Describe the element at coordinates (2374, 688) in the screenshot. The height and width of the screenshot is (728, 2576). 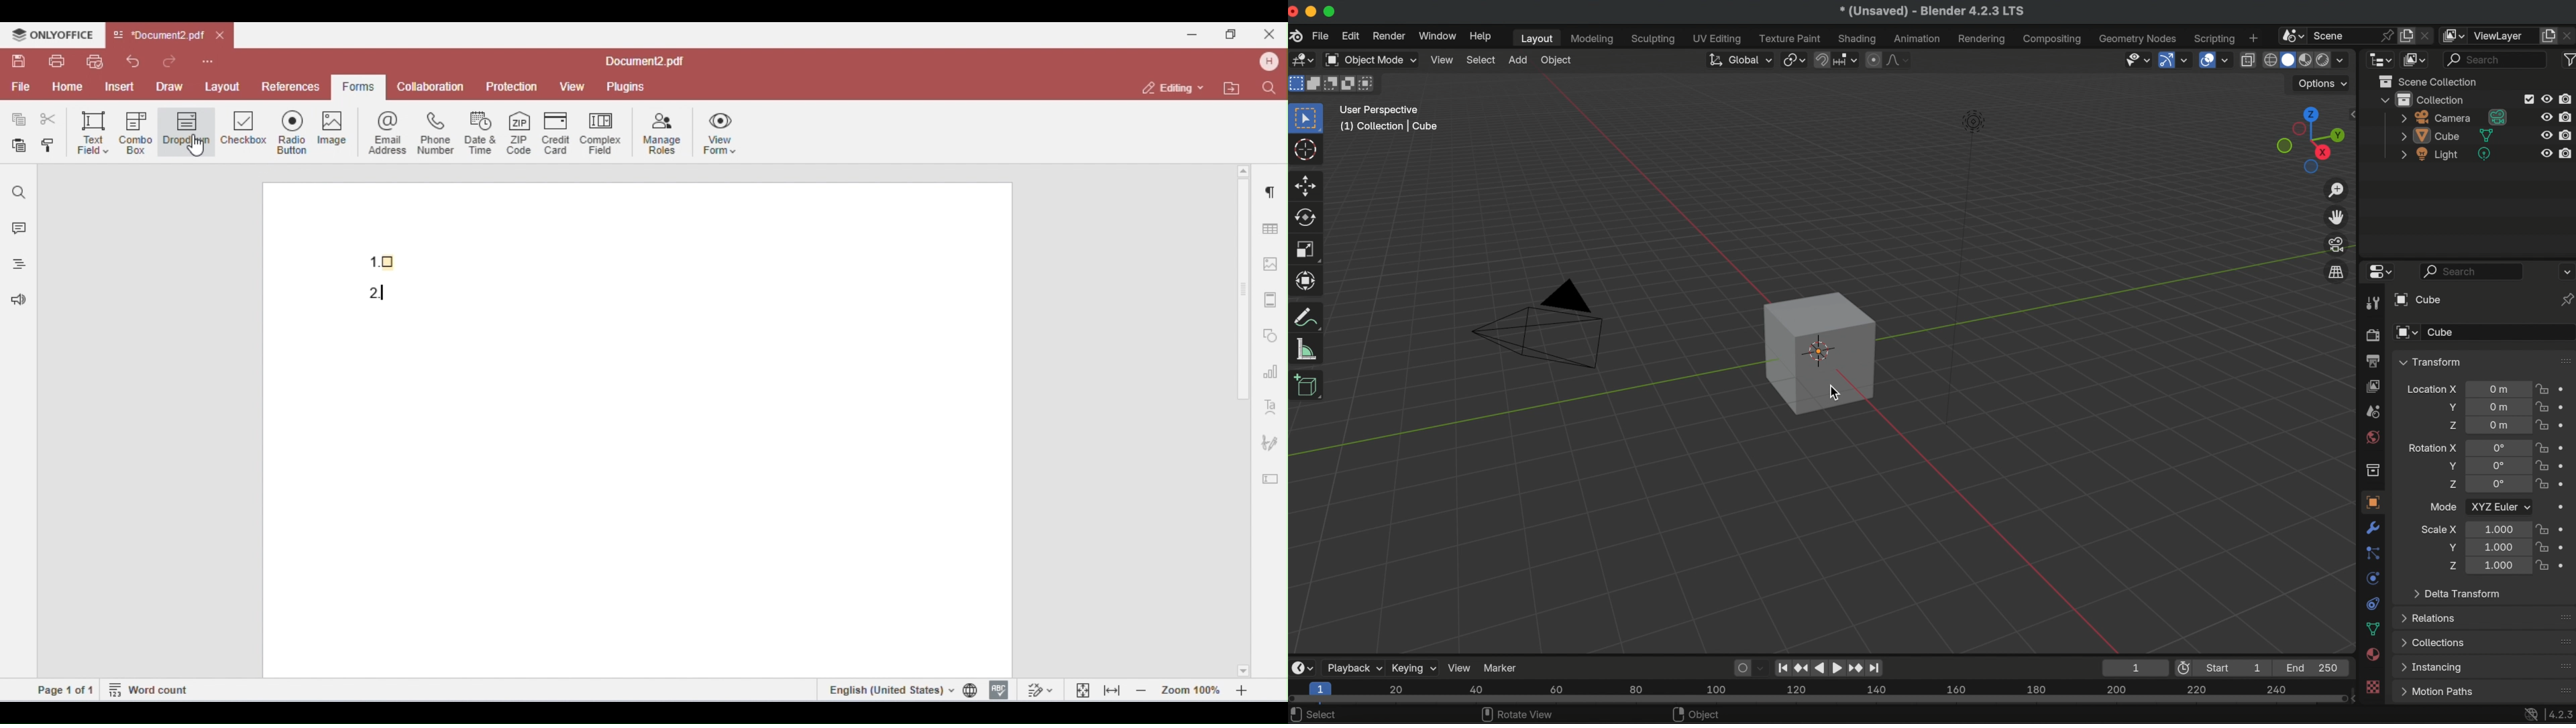
I see `texture` at that location.